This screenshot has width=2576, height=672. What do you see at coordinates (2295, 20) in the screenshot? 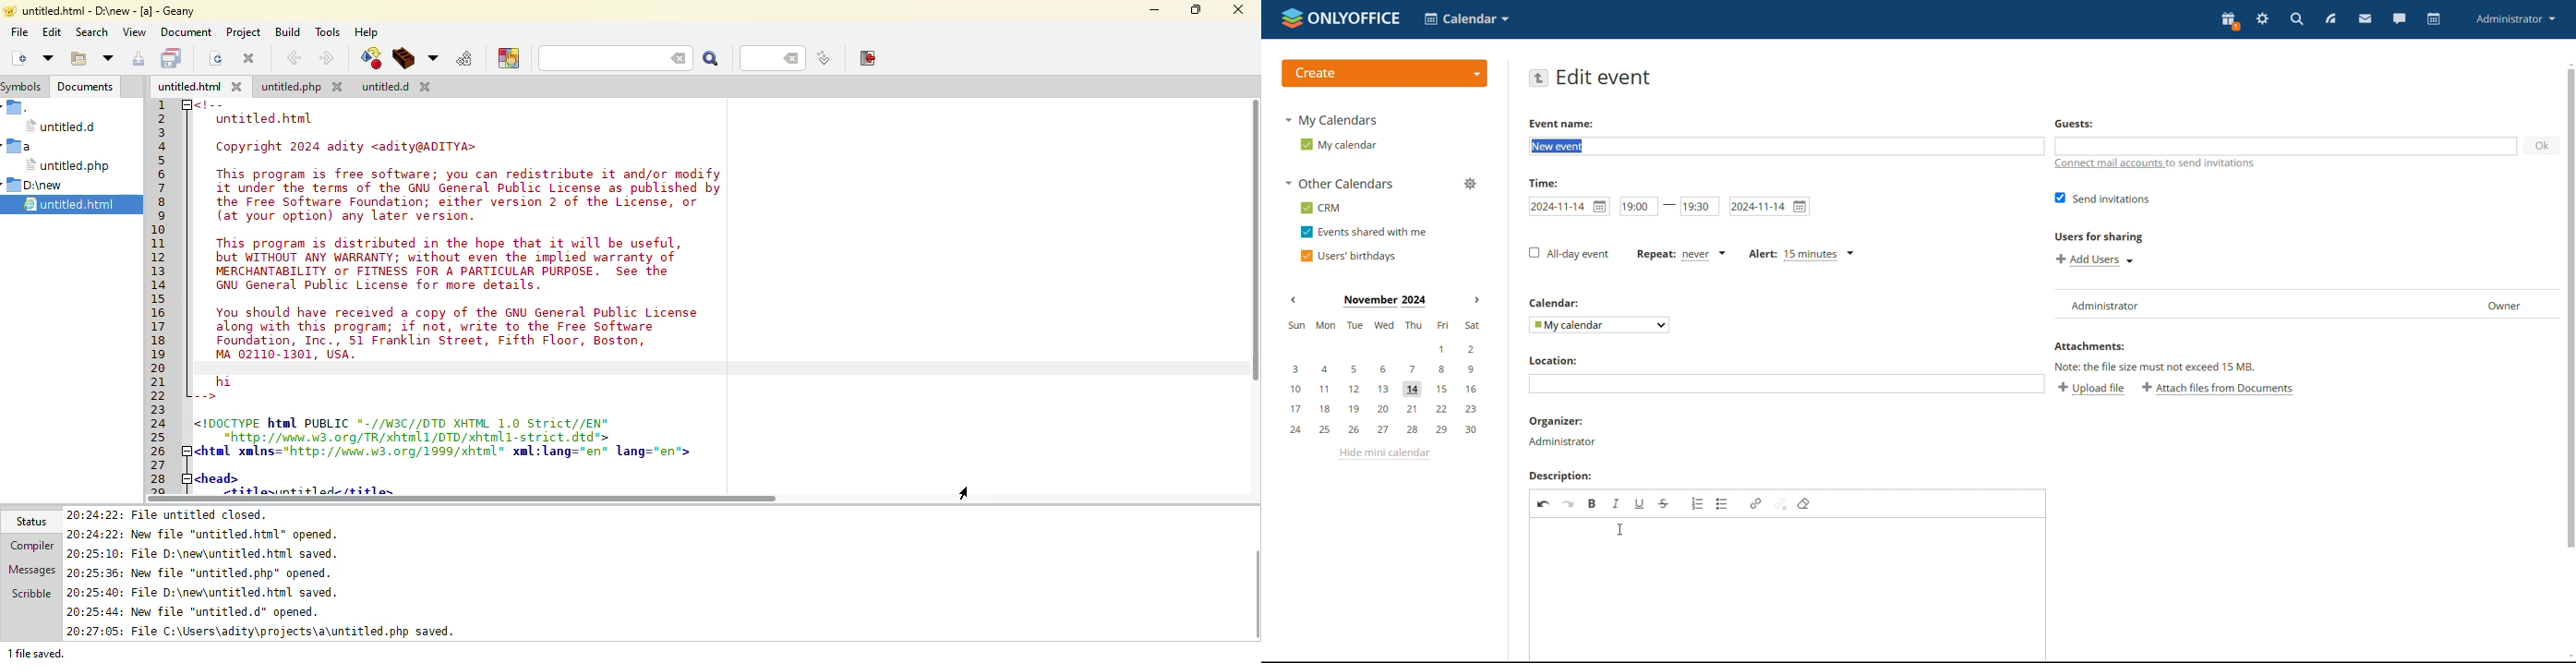
I see `search` at bounding box center [2295, 20].